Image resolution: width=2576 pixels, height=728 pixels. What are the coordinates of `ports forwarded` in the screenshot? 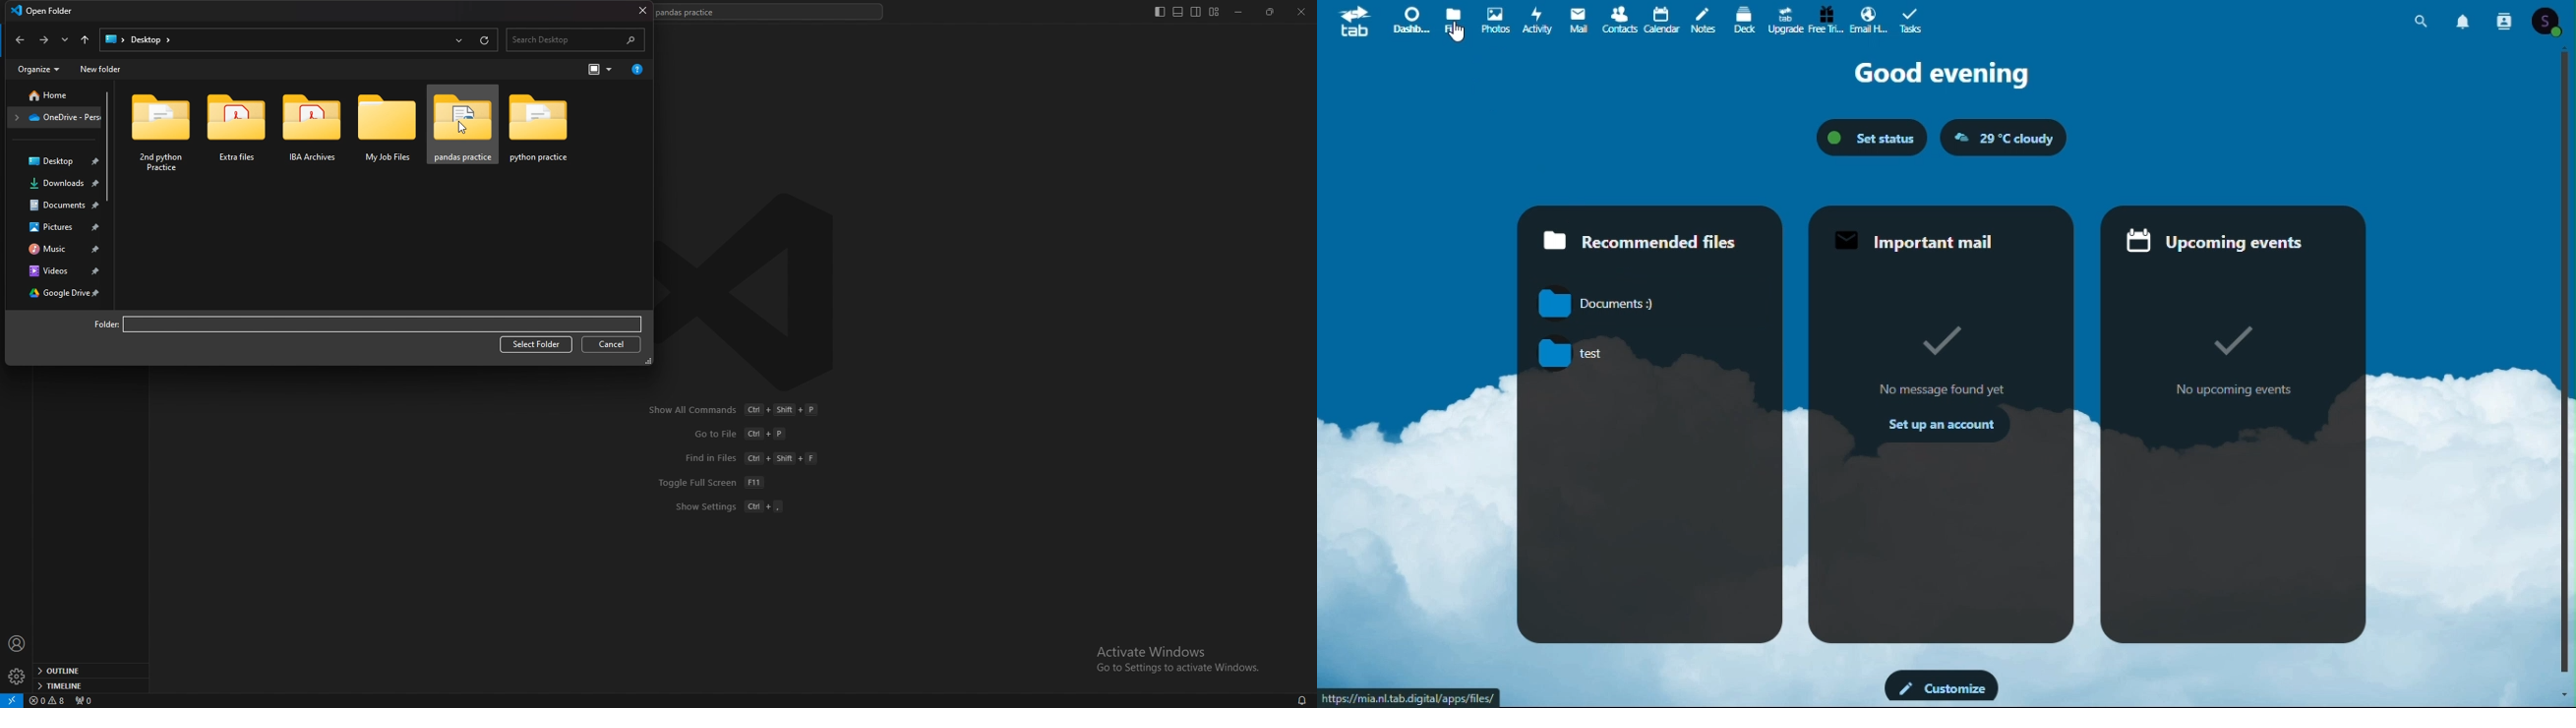 It's located at (84, 700).